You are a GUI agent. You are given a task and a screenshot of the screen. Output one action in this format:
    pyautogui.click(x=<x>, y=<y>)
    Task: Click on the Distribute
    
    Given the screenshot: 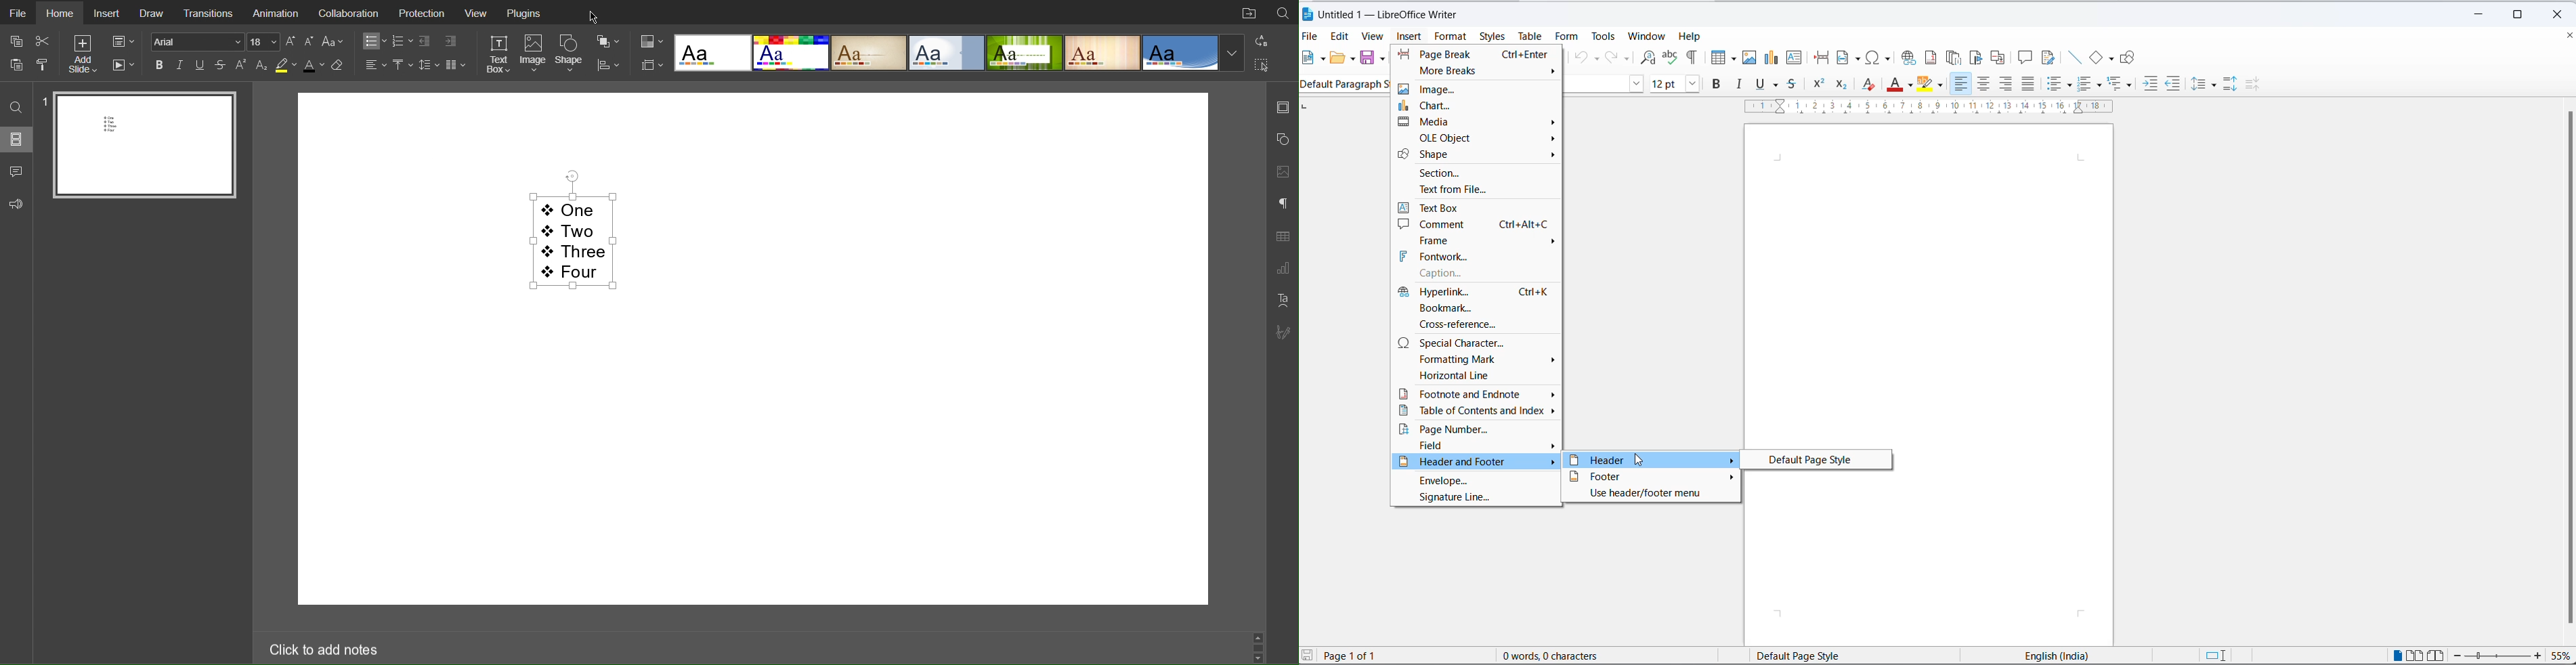 What is the action you would take?
    pyautogui.click(x=608, y=67)
    